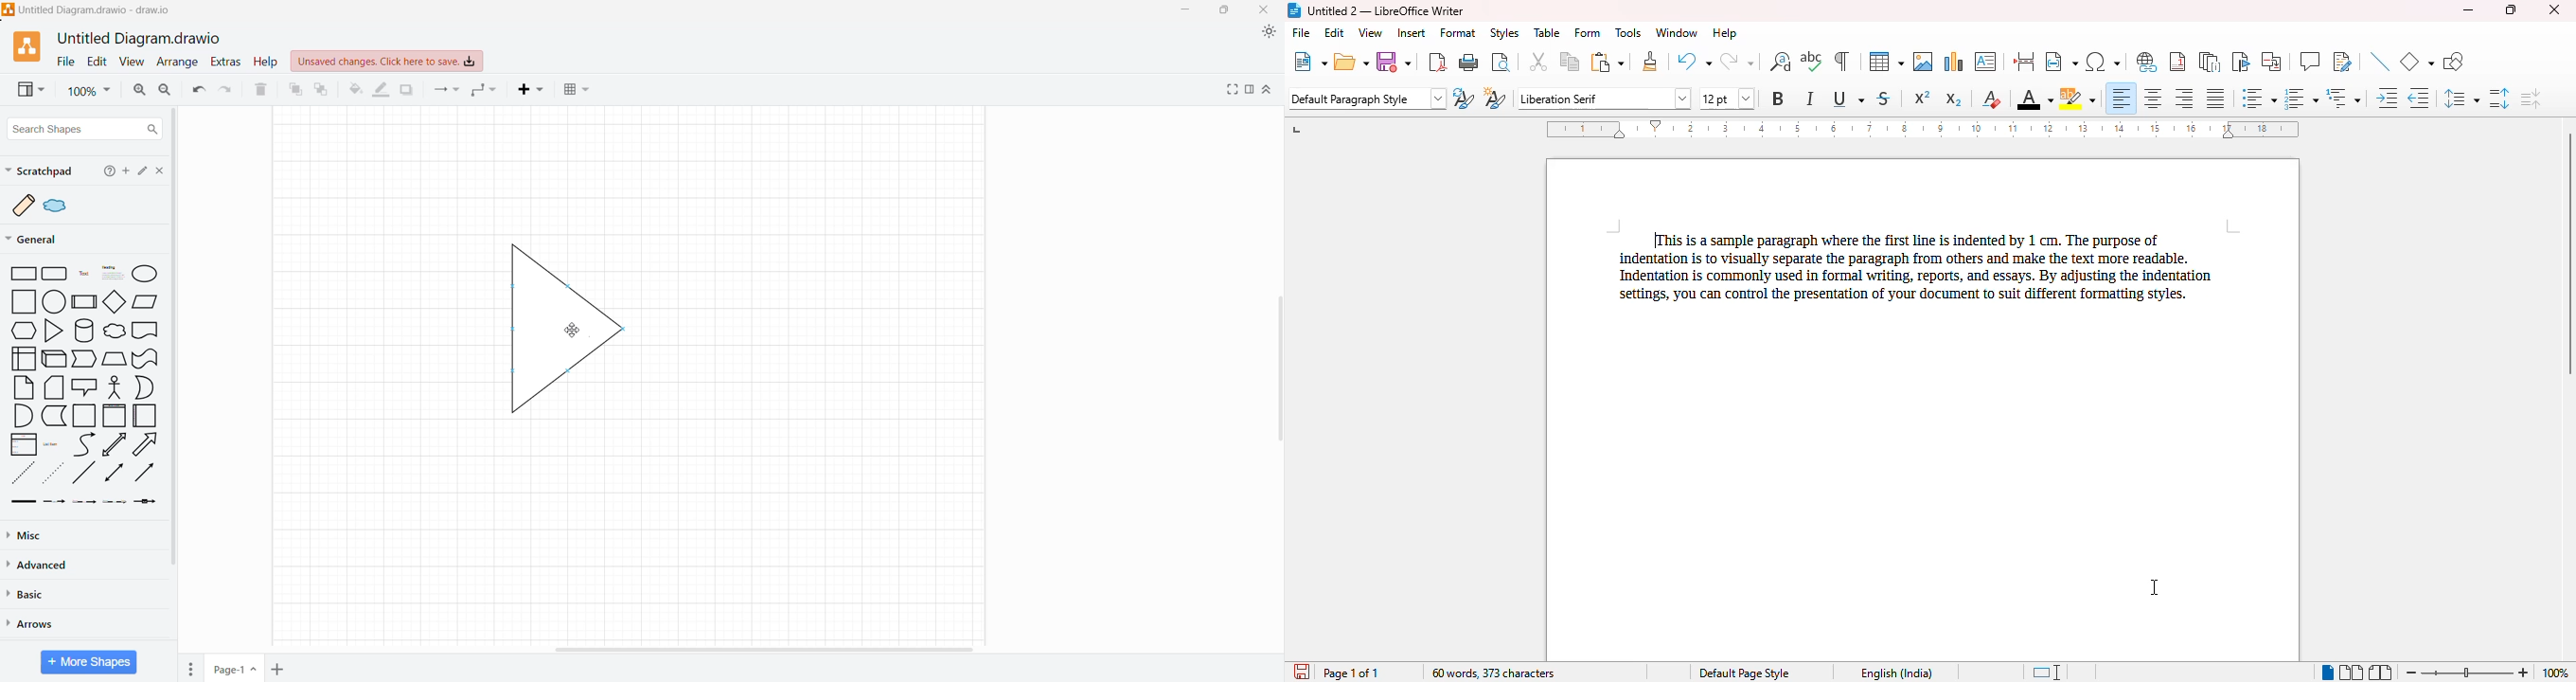 This screenshot has width=2576, height=700. What do you see at coordinates (1727, 99) in the screenshot?
I see `font size` at bounding box center [1727, 99].